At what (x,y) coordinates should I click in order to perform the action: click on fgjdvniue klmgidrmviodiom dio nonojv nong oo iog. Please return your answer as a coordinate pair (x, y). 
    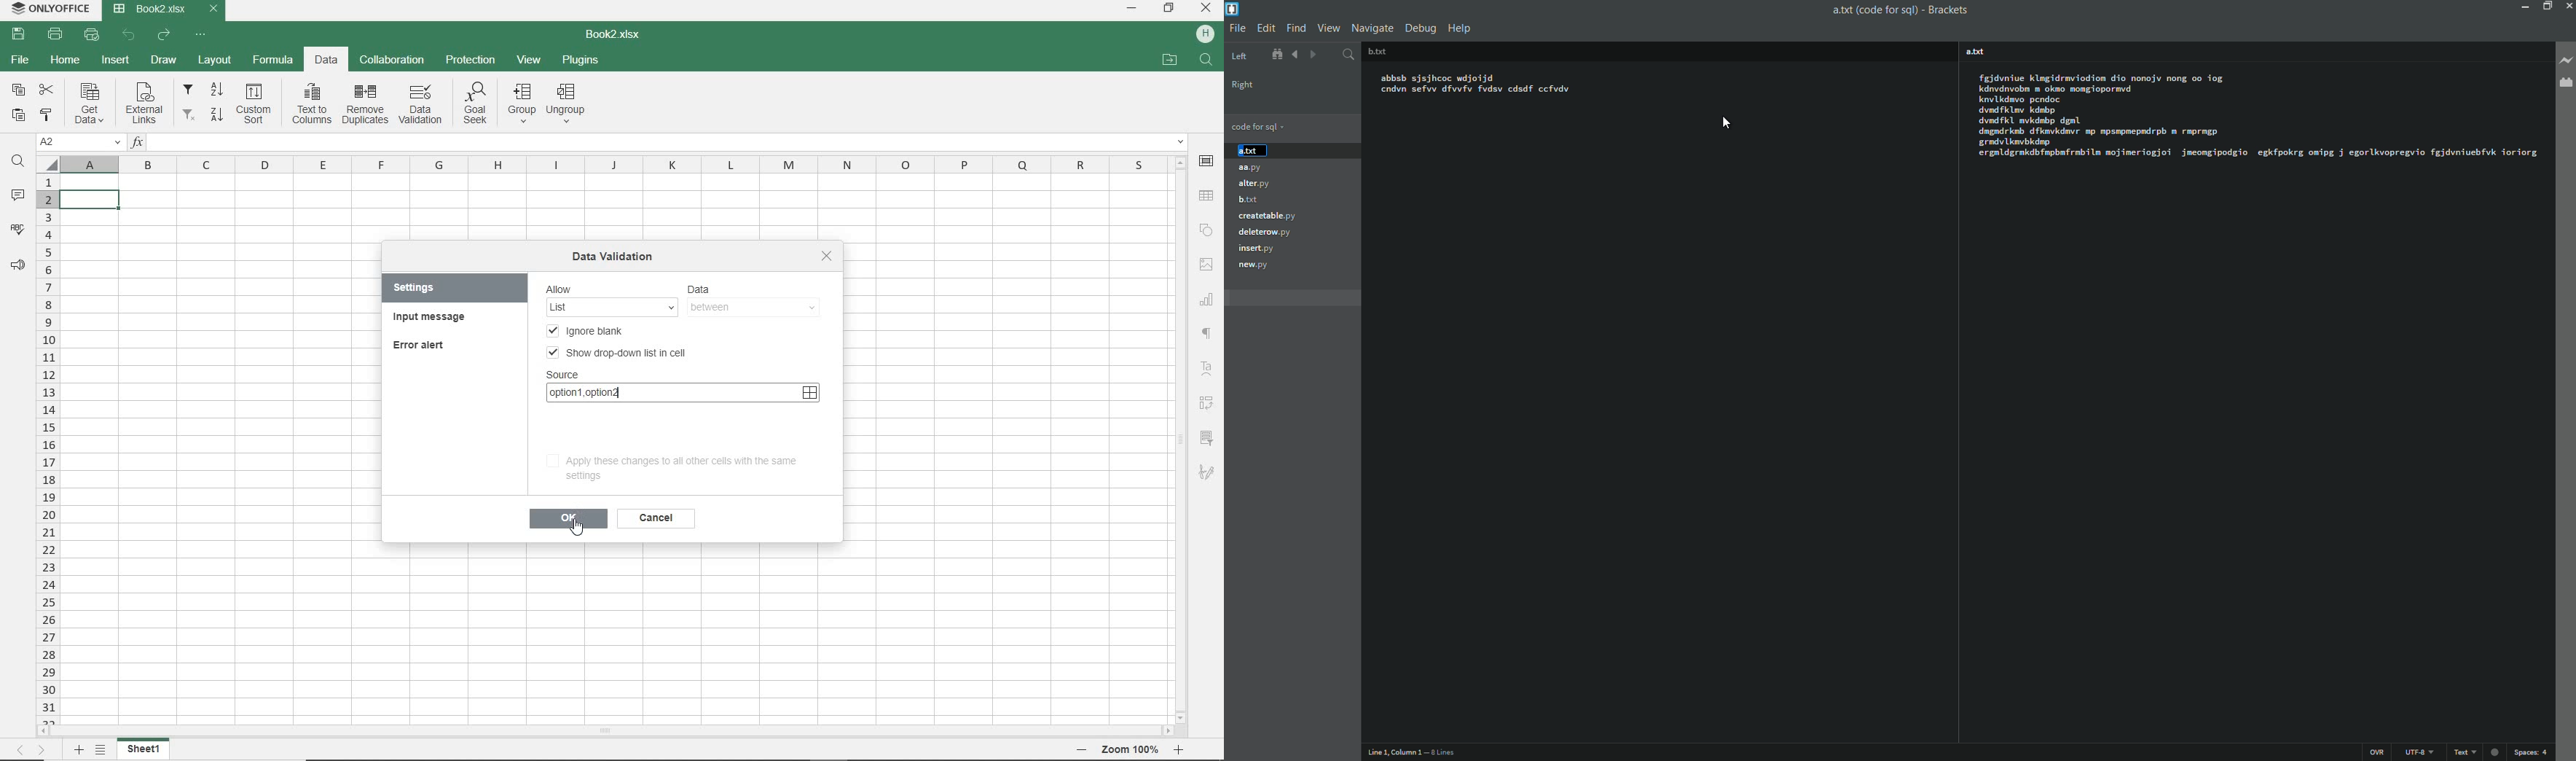
    Looking at the image, I should click on (2101, 78).